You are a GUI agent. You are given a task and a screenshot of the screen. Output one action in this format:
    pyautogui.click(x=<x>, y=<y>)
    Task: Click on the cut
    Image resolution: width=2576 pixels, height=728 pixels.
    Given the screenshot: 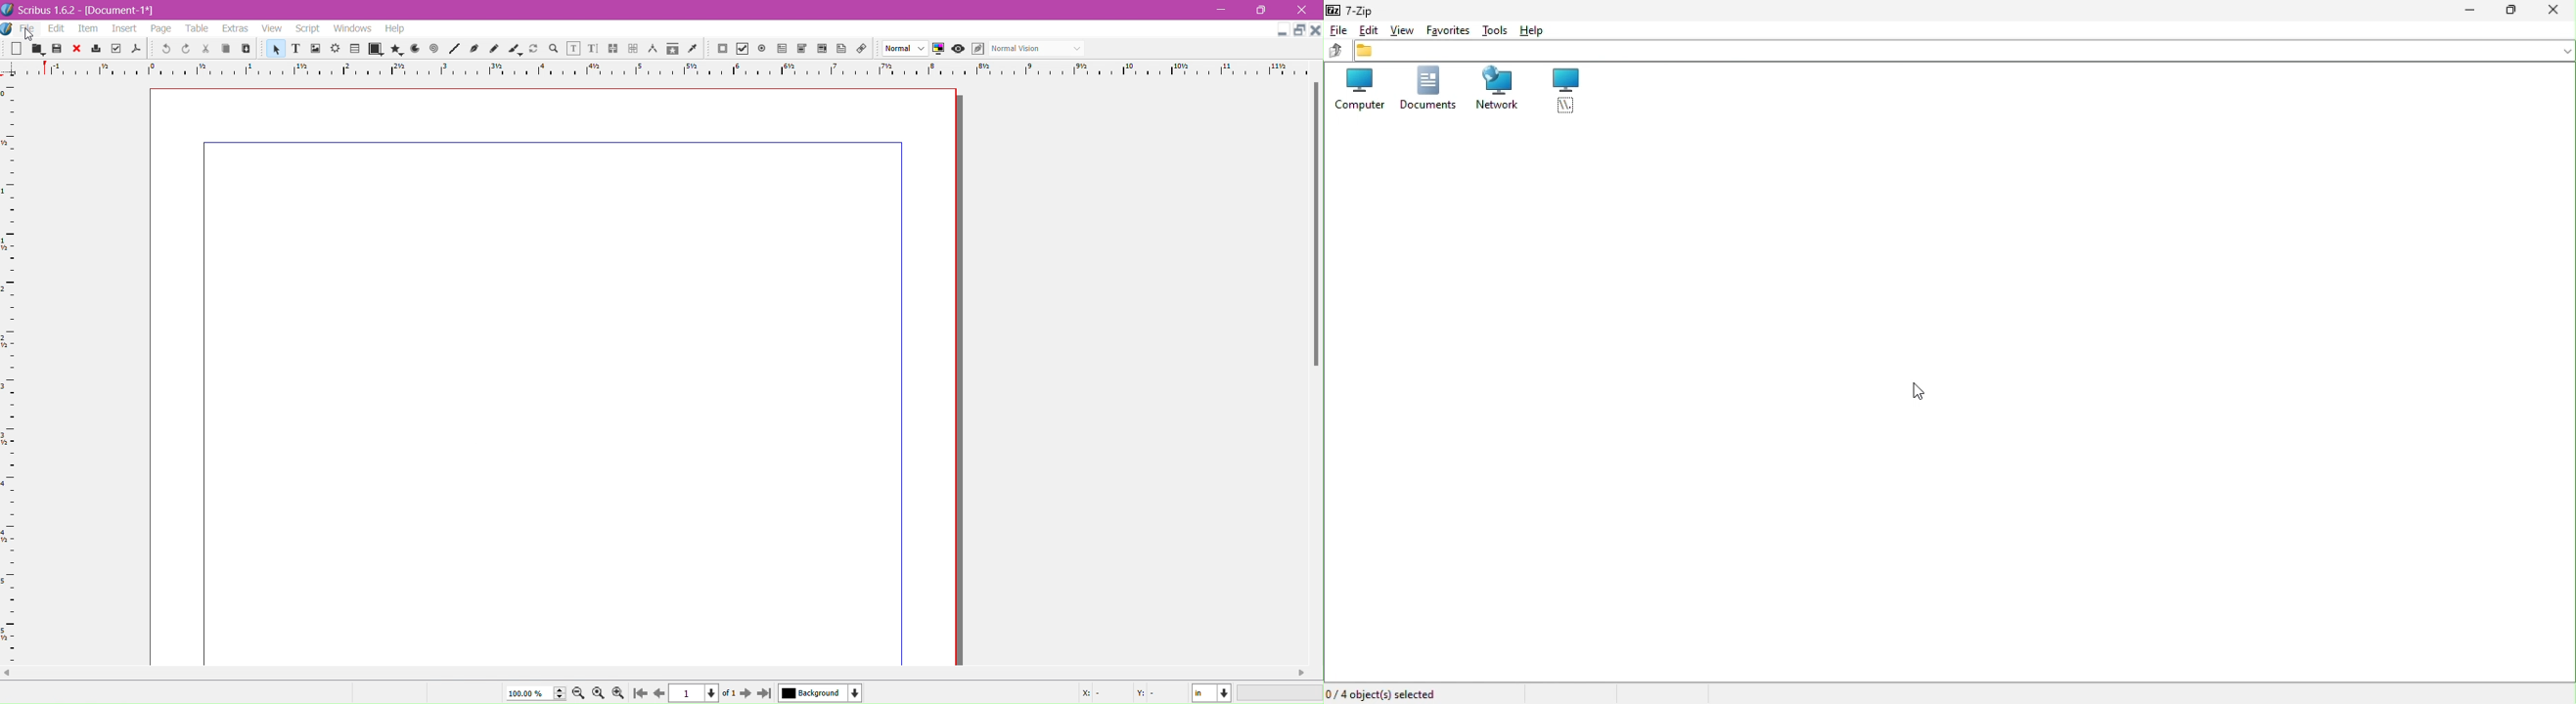 What is the action you would take?
    pyautogui.click(x=204, y=50)
    